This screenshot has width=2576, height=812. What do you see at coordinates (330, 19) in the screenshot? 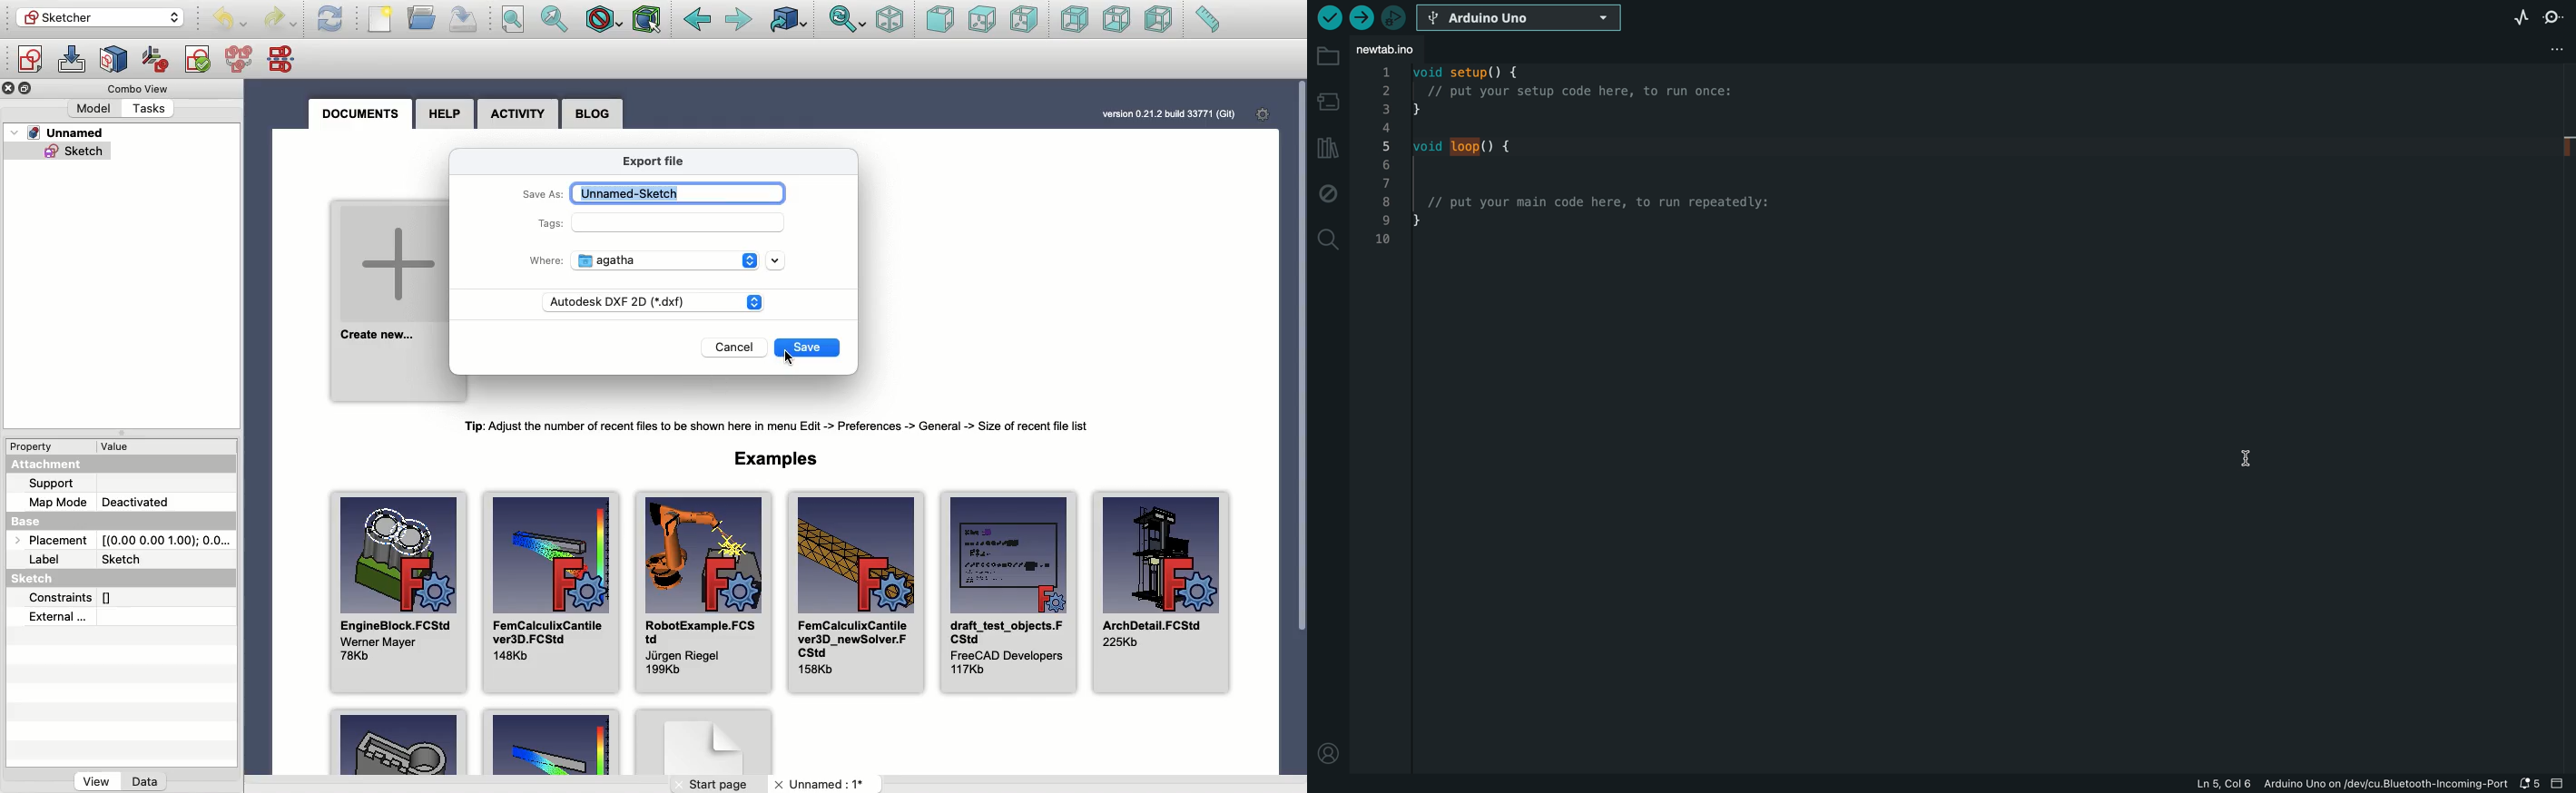
I see `Refresh` at bounding box center [330, 19].